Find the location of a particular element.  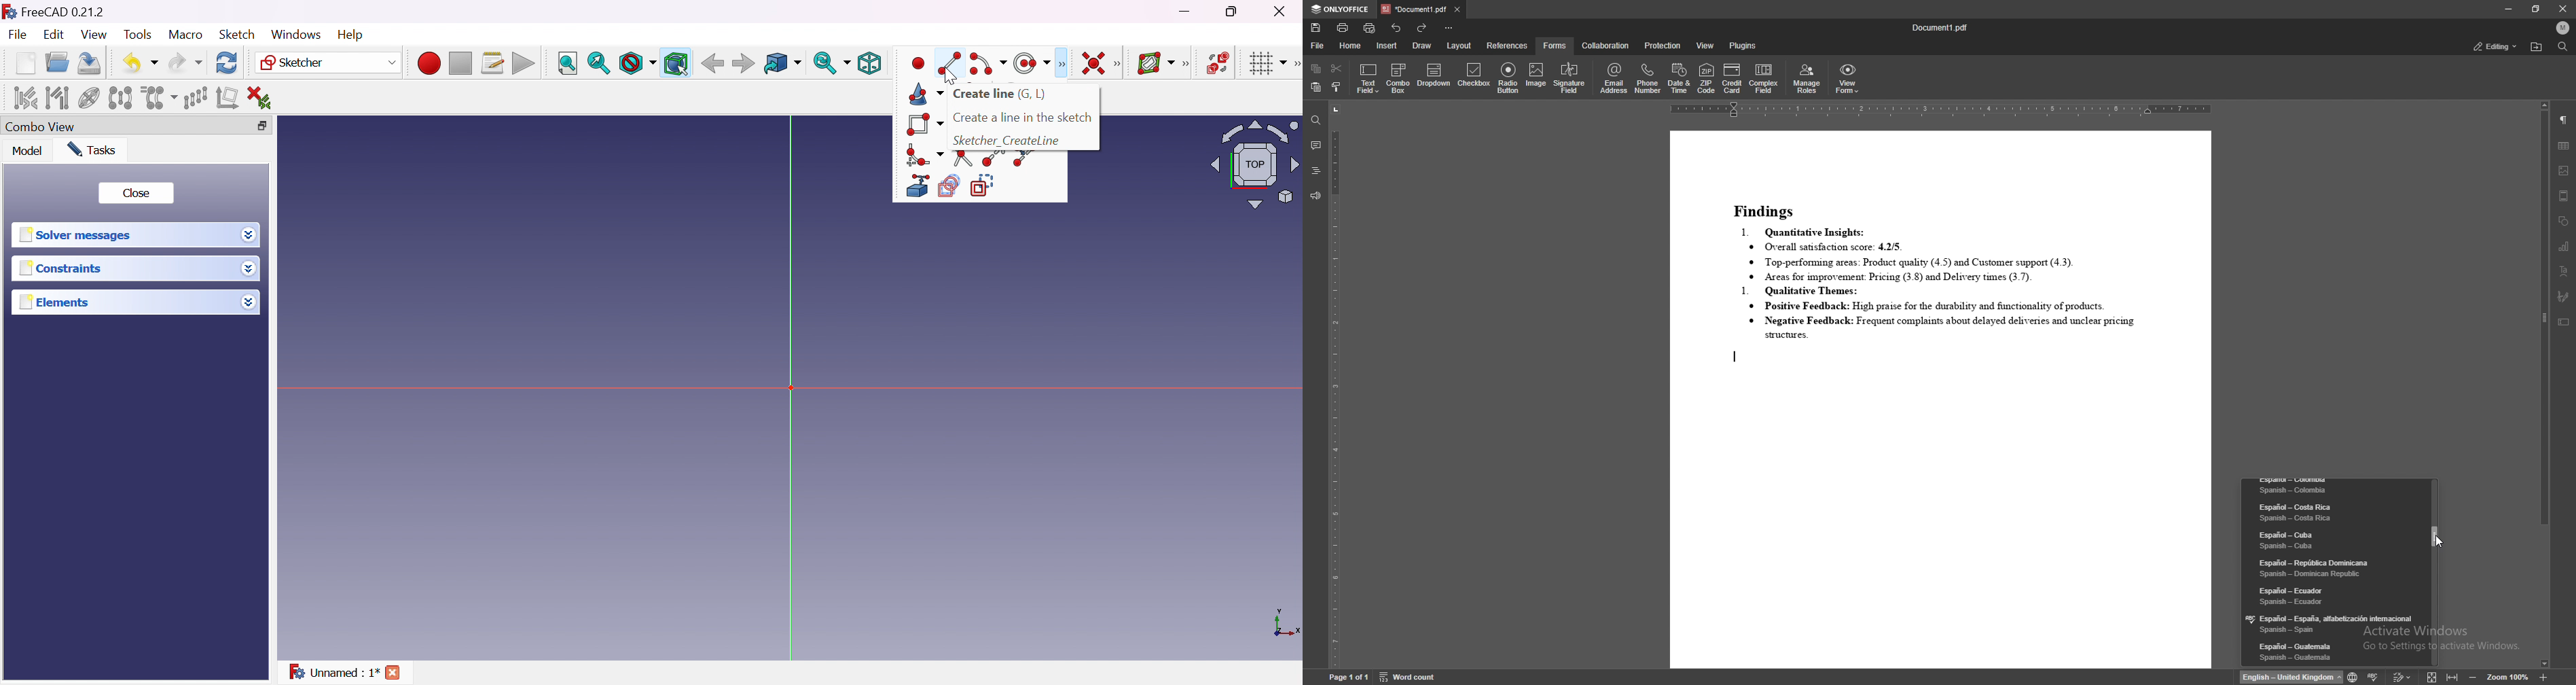

Toggle grid is located at coordinates (1267, 65).